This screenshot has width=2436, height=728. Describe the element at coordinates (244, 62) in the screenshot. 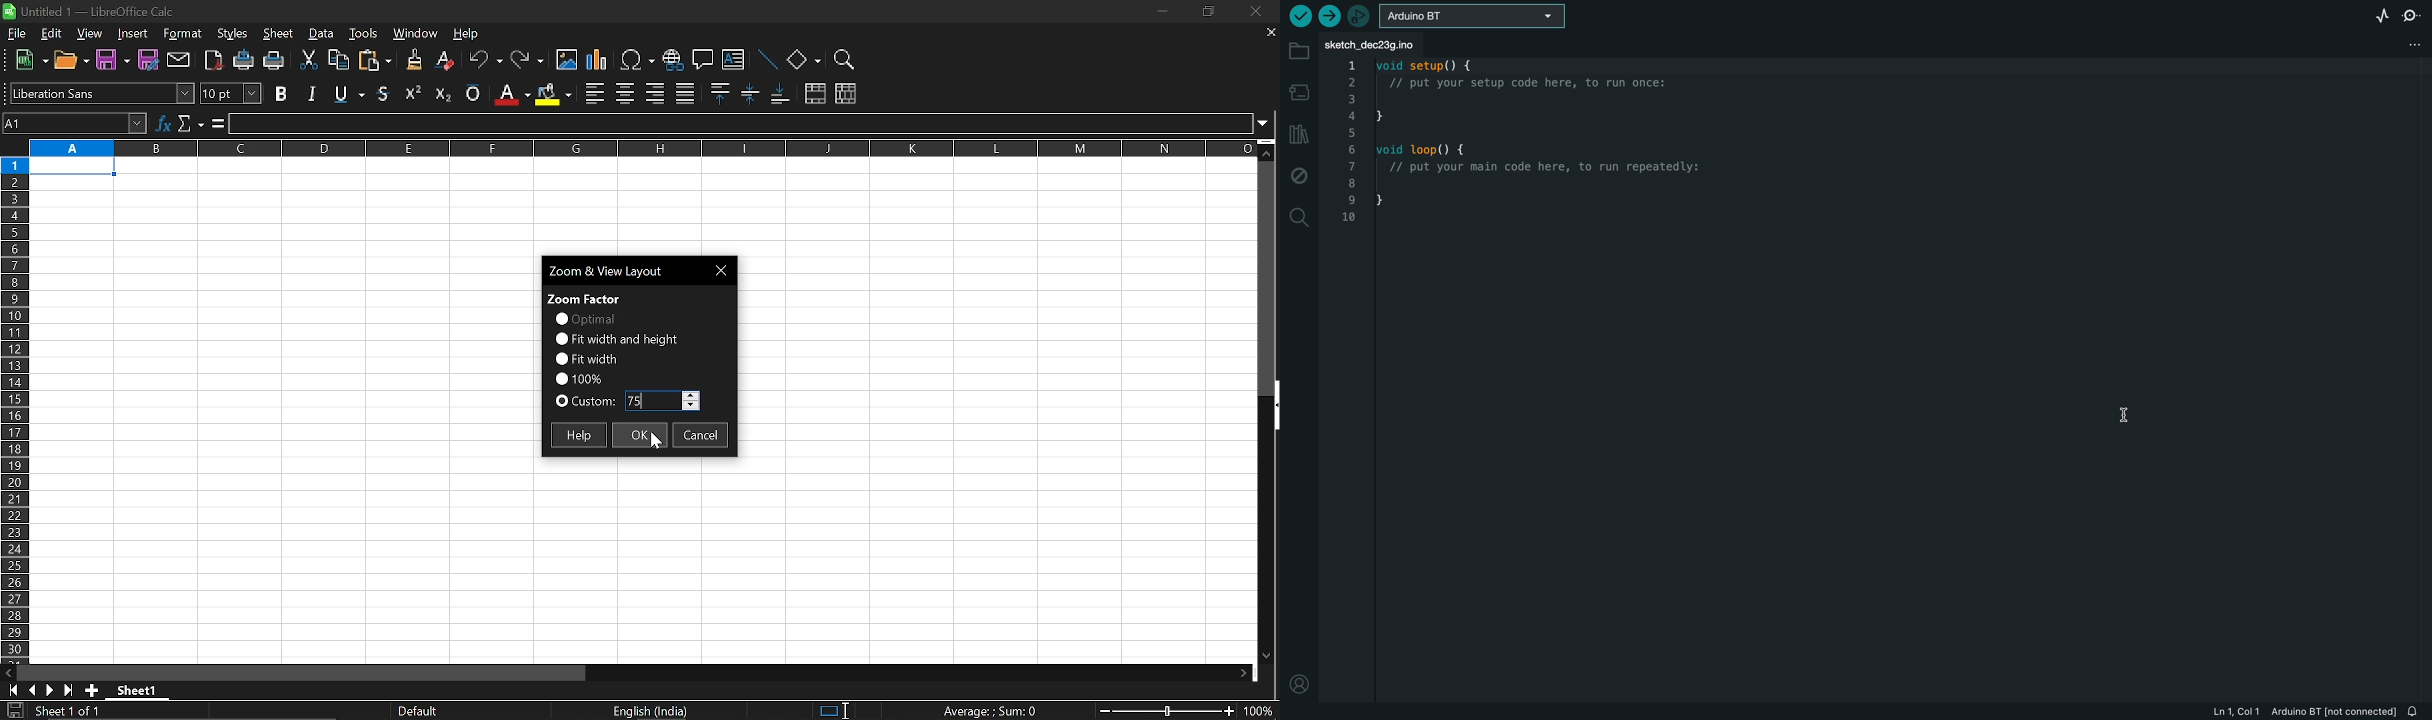

I see `print directly` at that location.